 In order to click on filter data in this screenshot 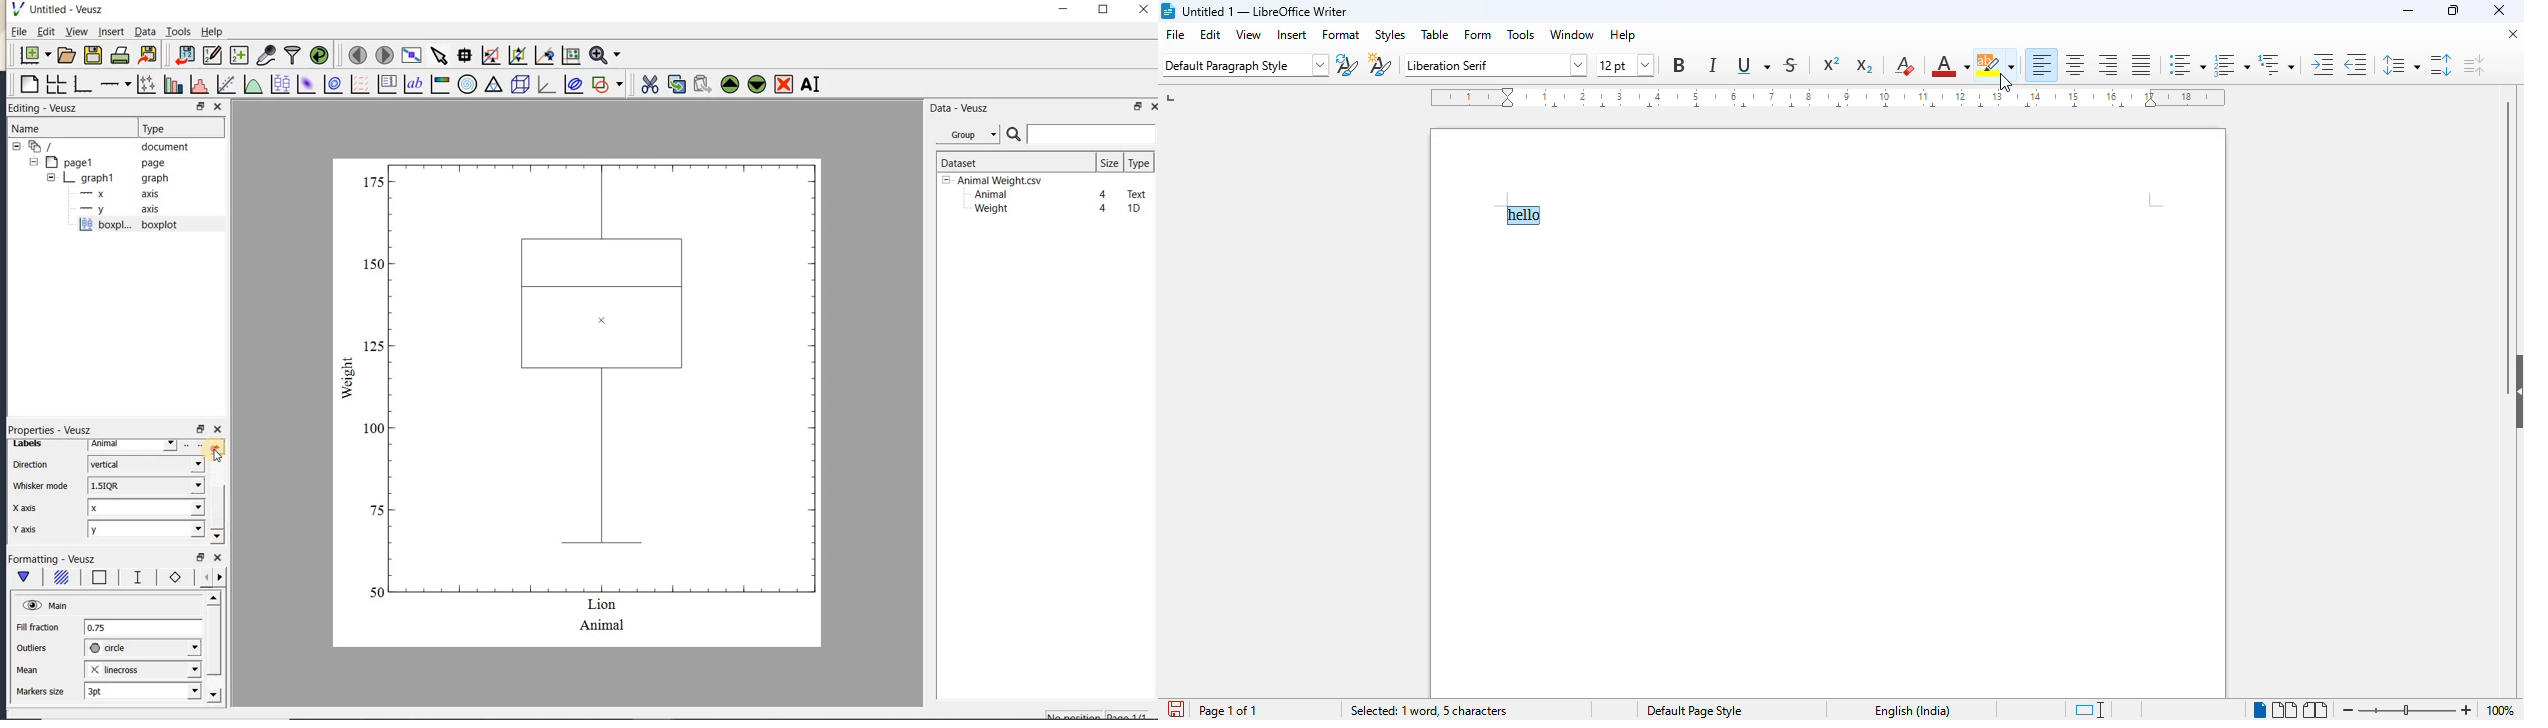, I will do `click(293, 54)`.